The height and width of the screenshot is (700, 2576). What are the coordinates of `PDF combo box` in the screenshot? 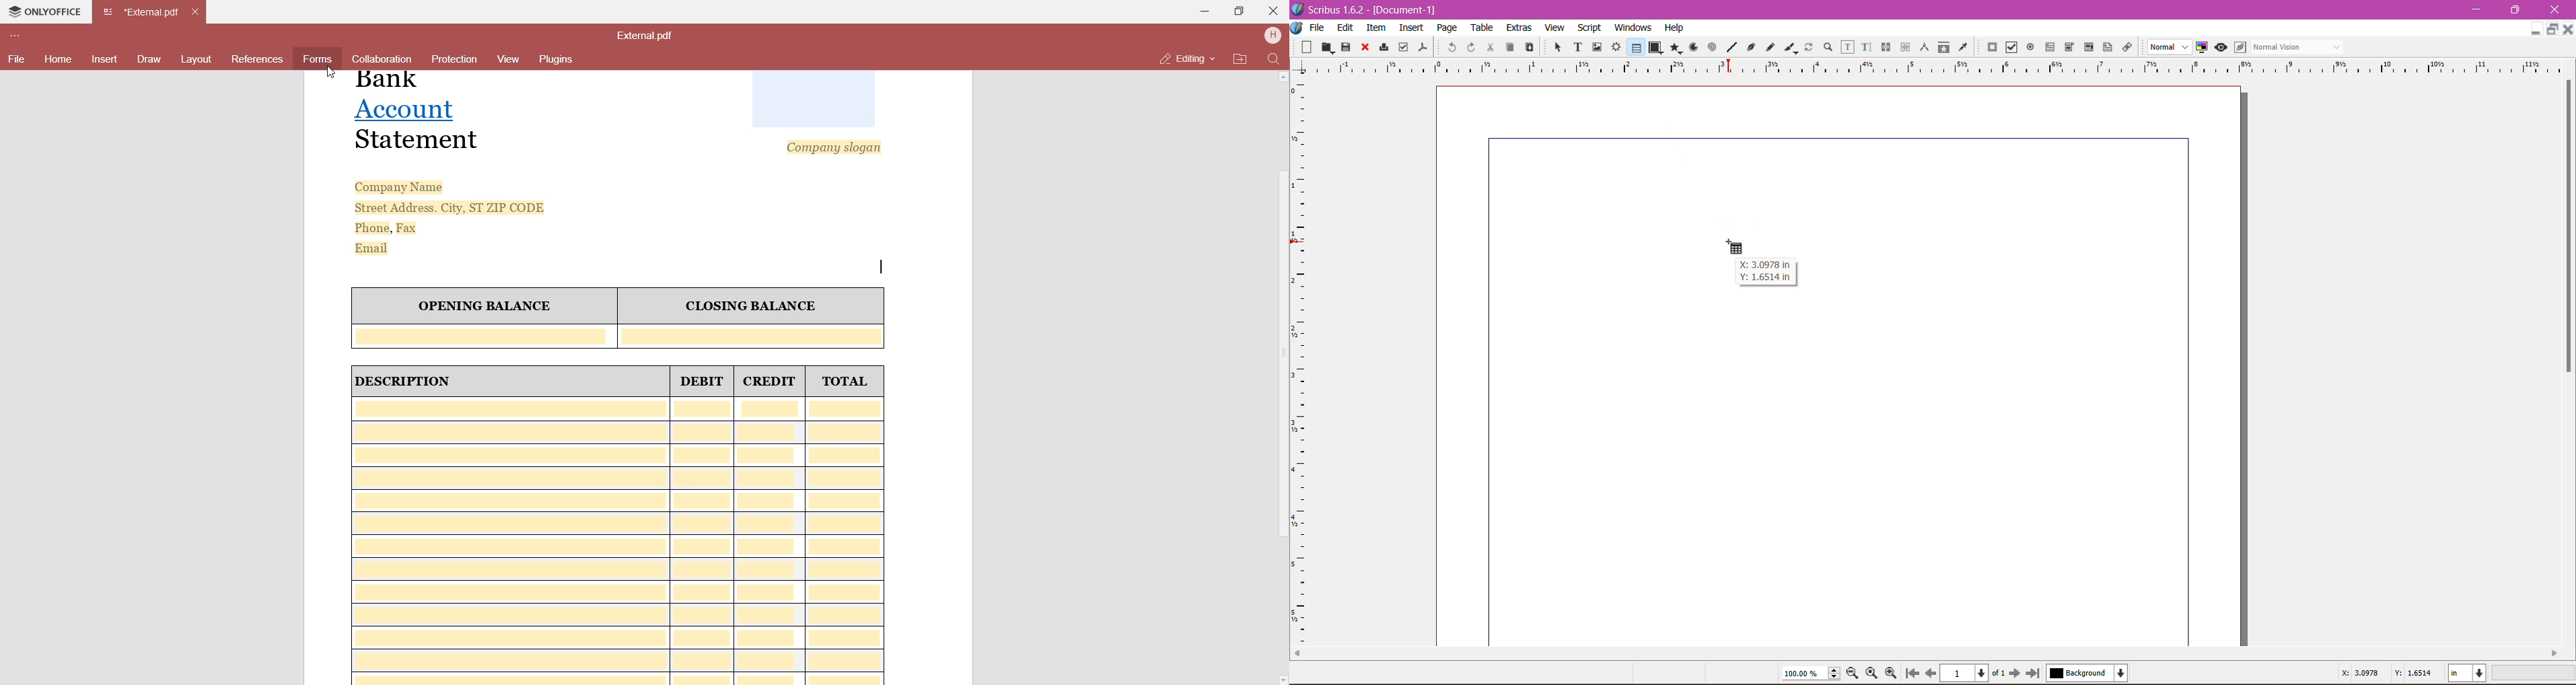 It's located at (2067, 48).